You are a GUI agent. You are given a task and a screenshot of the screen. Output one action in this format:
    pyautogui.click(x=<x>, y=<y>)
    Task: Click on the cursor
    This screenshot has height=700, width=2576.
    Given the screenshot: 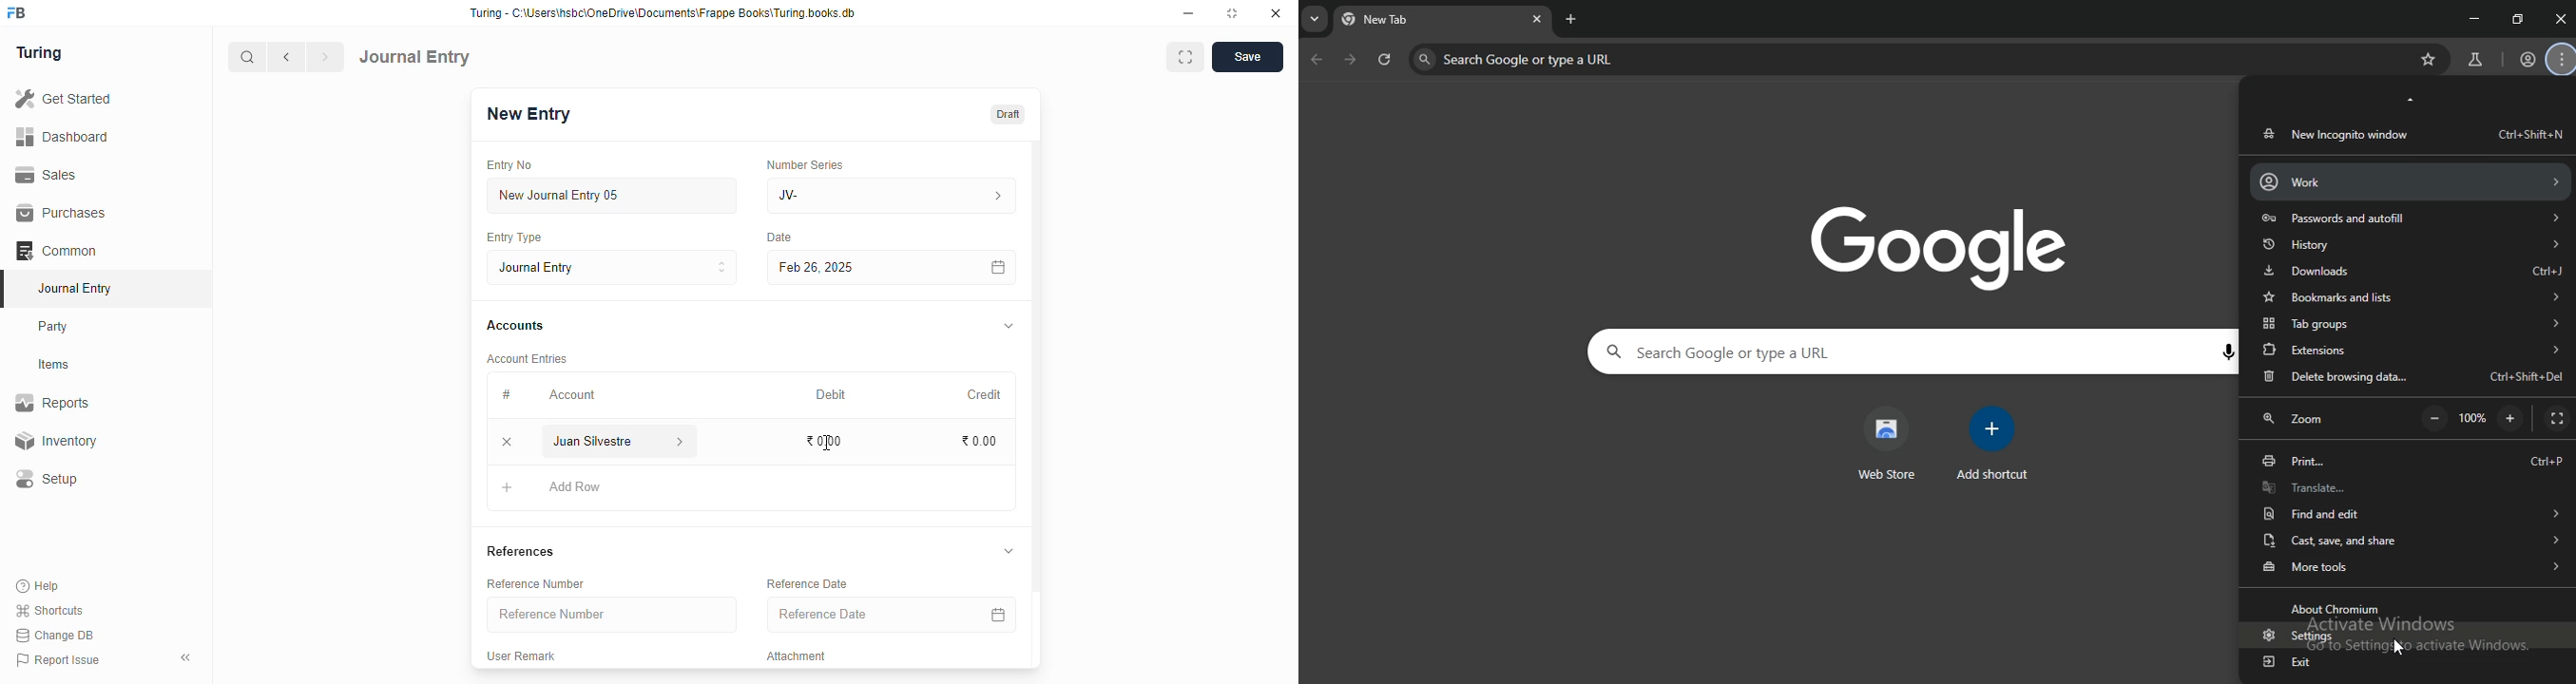 What is the action you would take?
    pyautogui.click(x=826, y=443)
    